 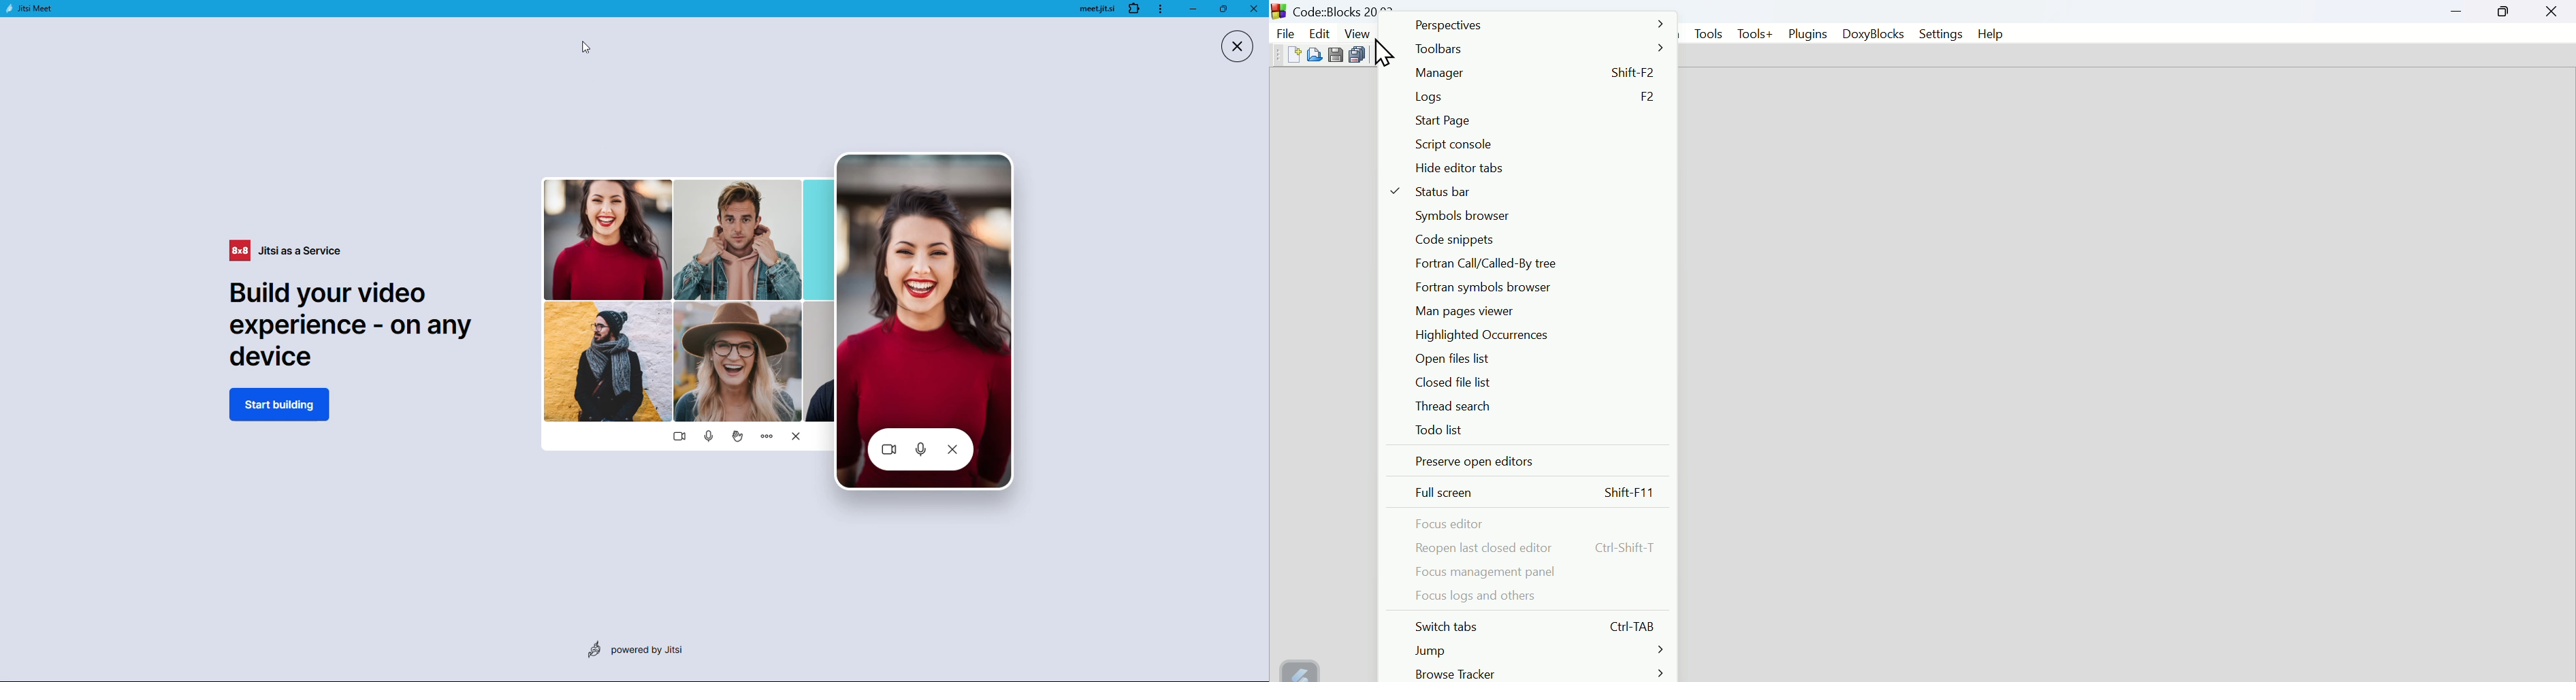 What do you see at coordinates (1460, 216) in the screenshot?
I see `Symbols browser` at bounding box center [1460, 216].